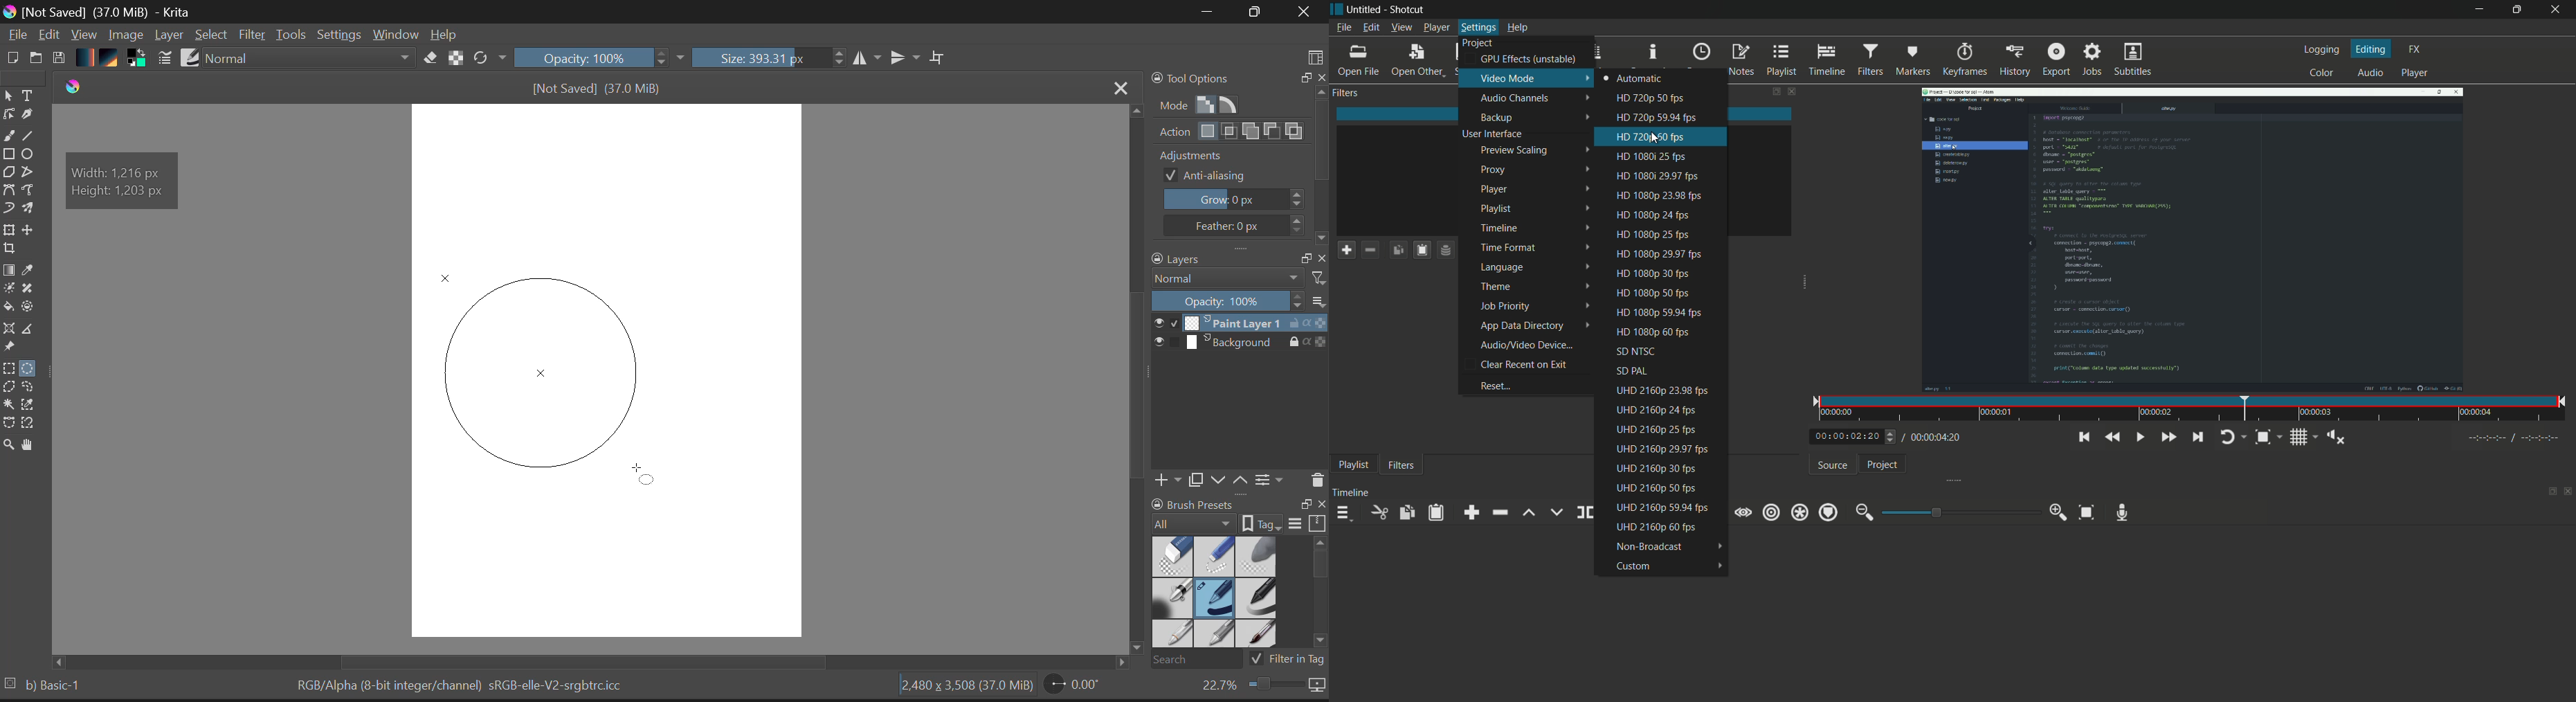 Image resolution: width=2576 pixels, height=728 pixels. I want to click on Document Dimensions, so click(964, 687).